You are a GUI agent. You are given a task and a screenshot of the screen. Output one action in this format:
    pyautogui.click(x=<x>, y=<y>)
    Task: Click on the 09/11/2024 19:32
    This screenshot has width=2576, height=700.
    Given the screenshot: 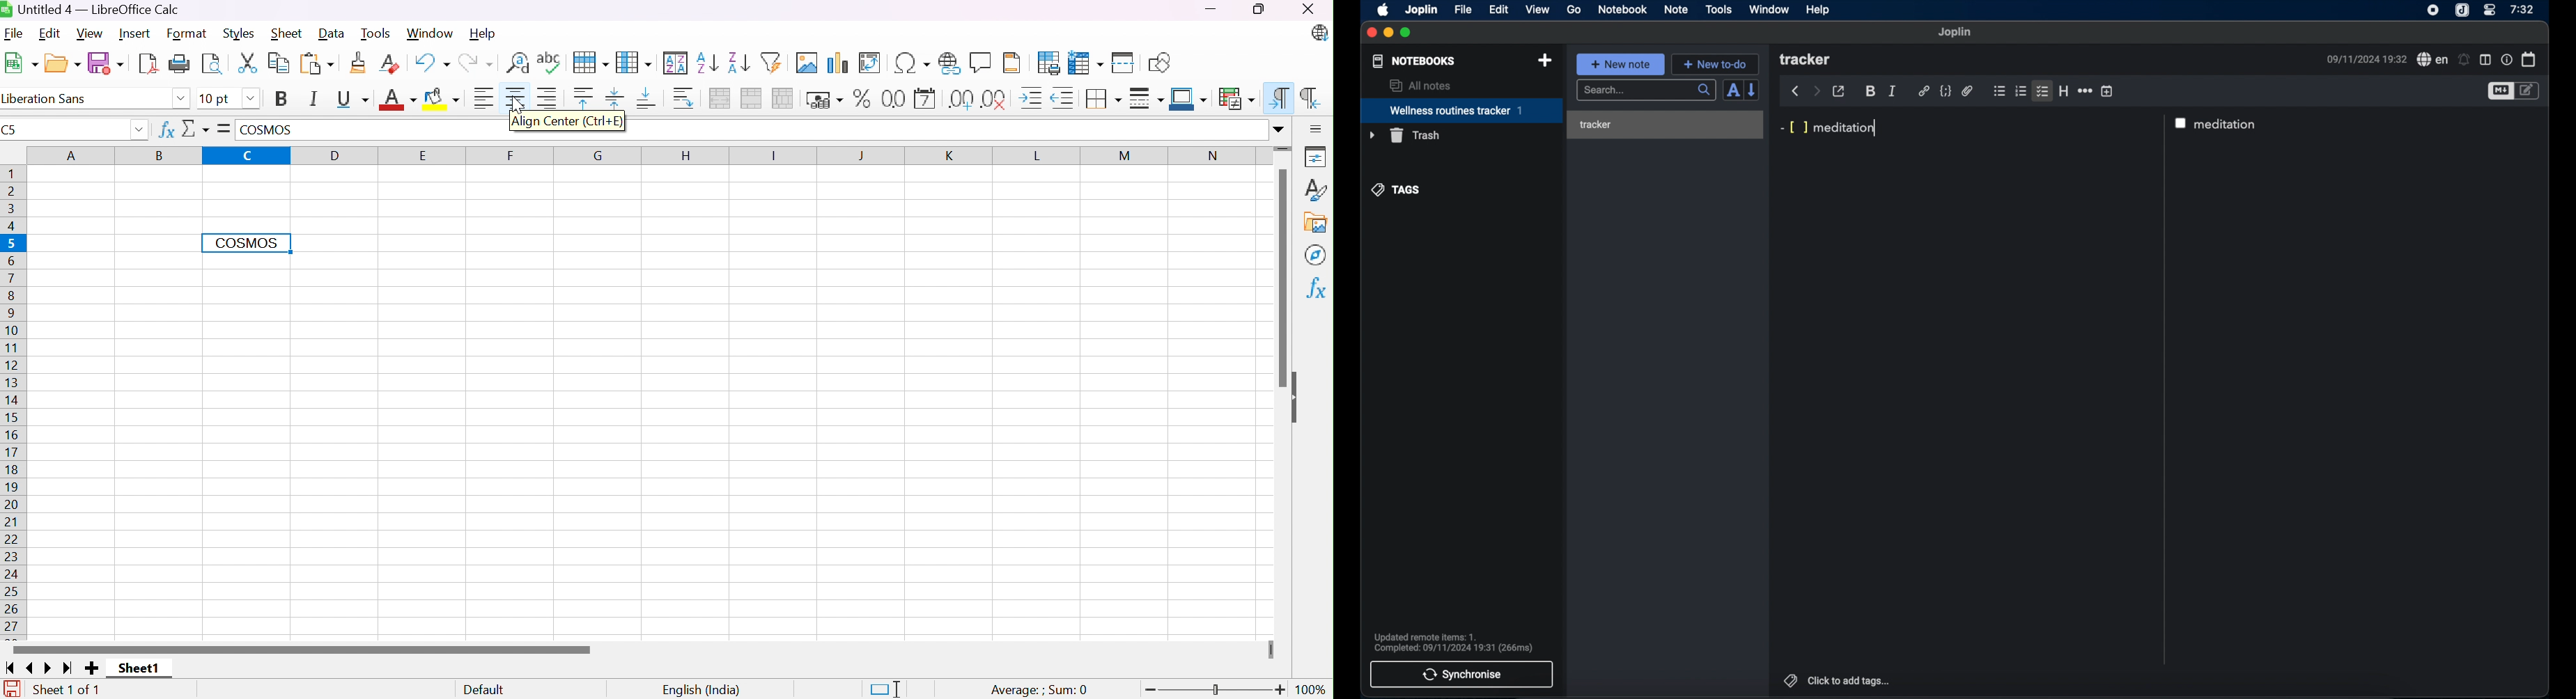 What is the action you would take?
    pyautogui.click(x=2365, y=59)
    